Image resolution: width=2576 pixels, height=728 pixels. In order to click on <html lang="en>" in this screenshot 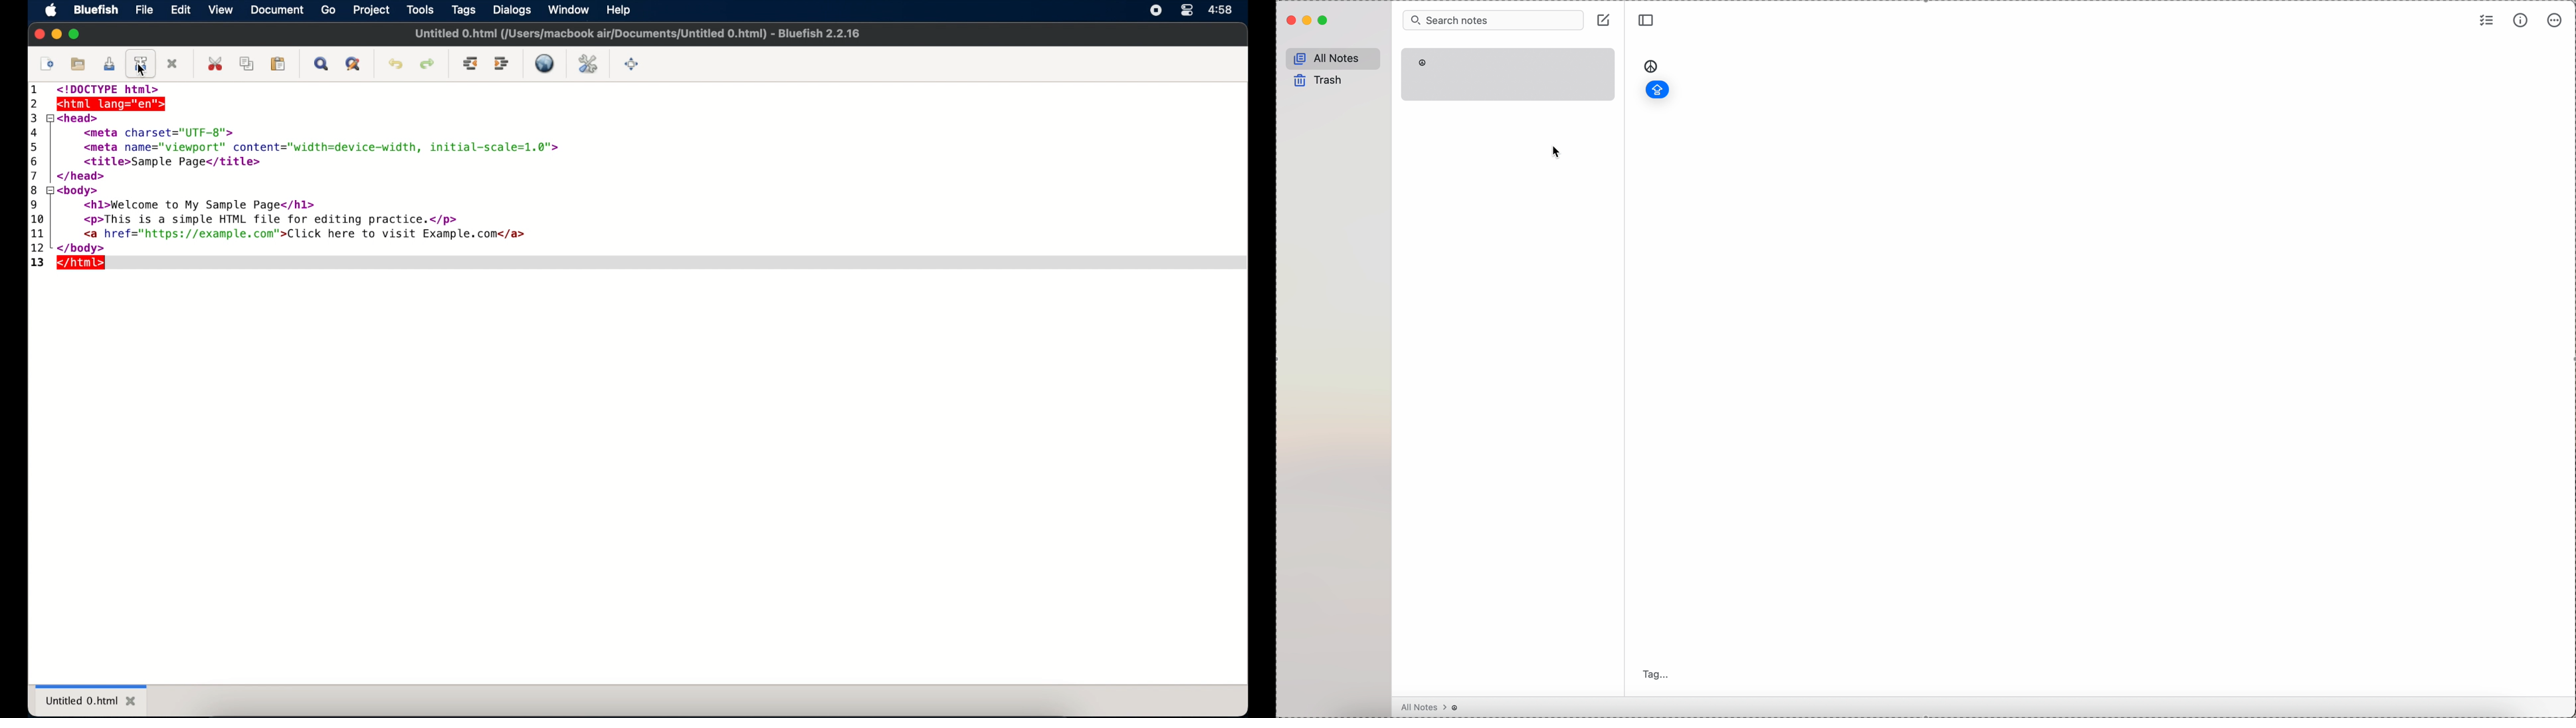, I will do `click(140, 104)`.